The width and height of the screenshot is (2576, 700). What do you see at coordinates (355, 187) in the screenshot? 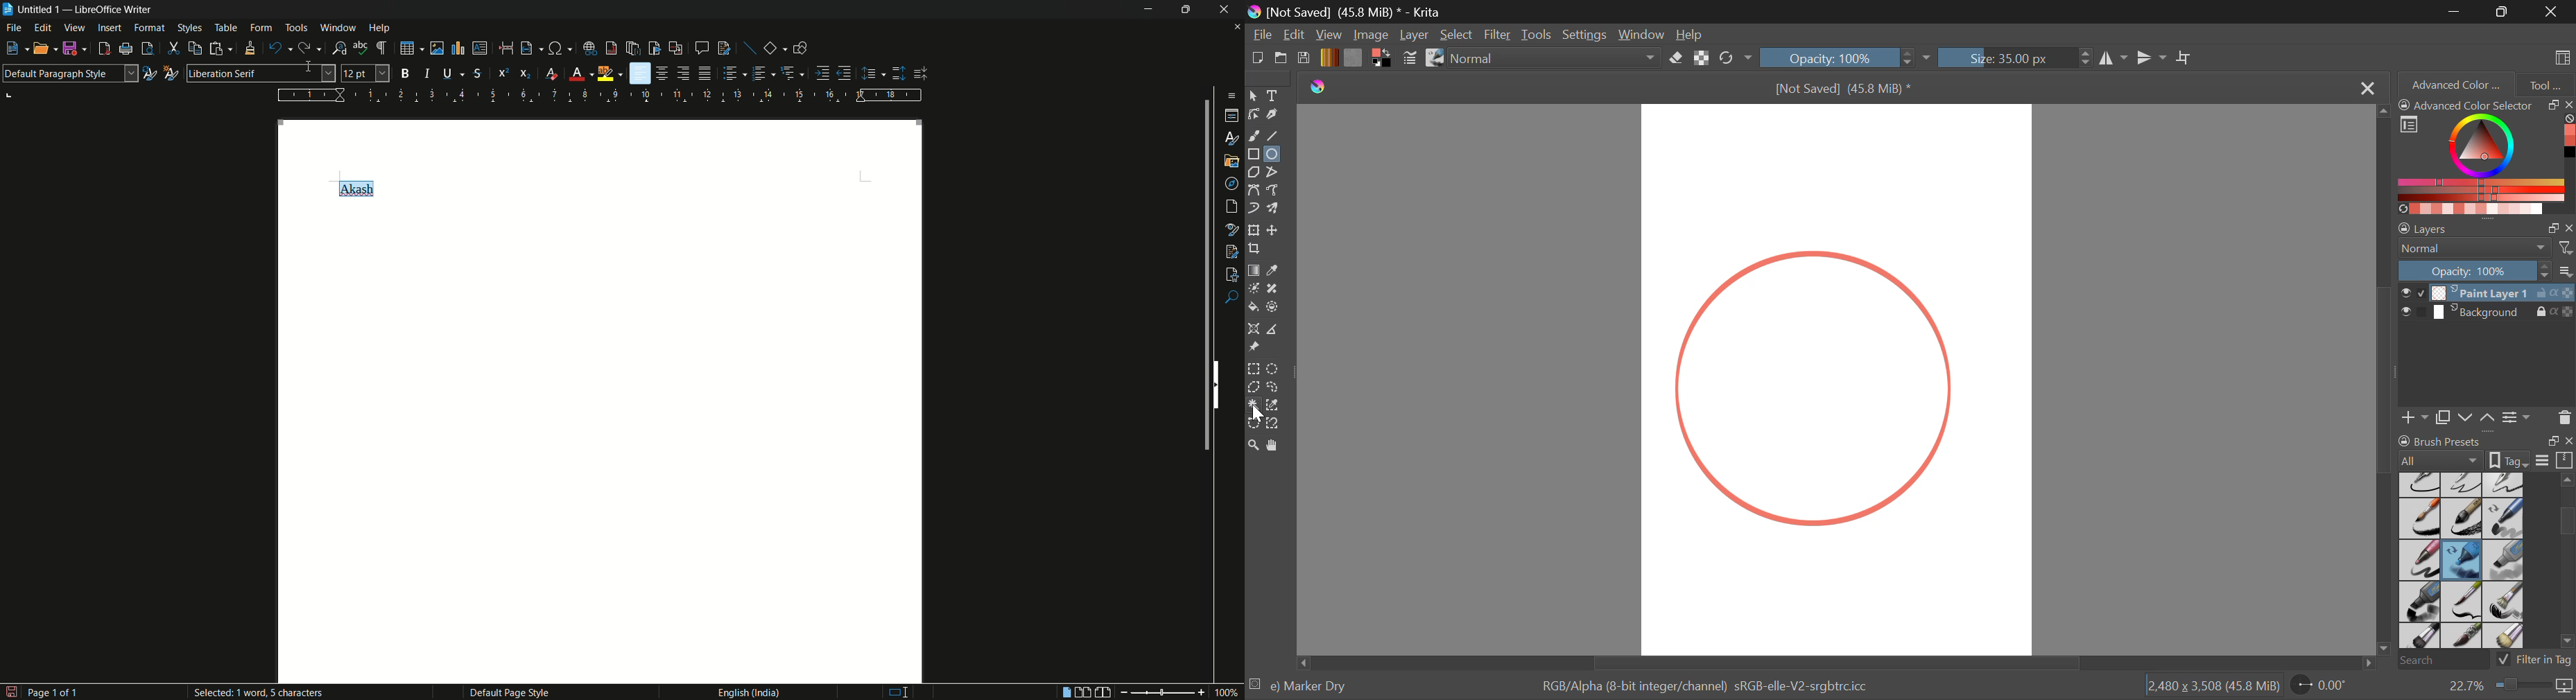
I see `text` at bounding box center [355, 187].